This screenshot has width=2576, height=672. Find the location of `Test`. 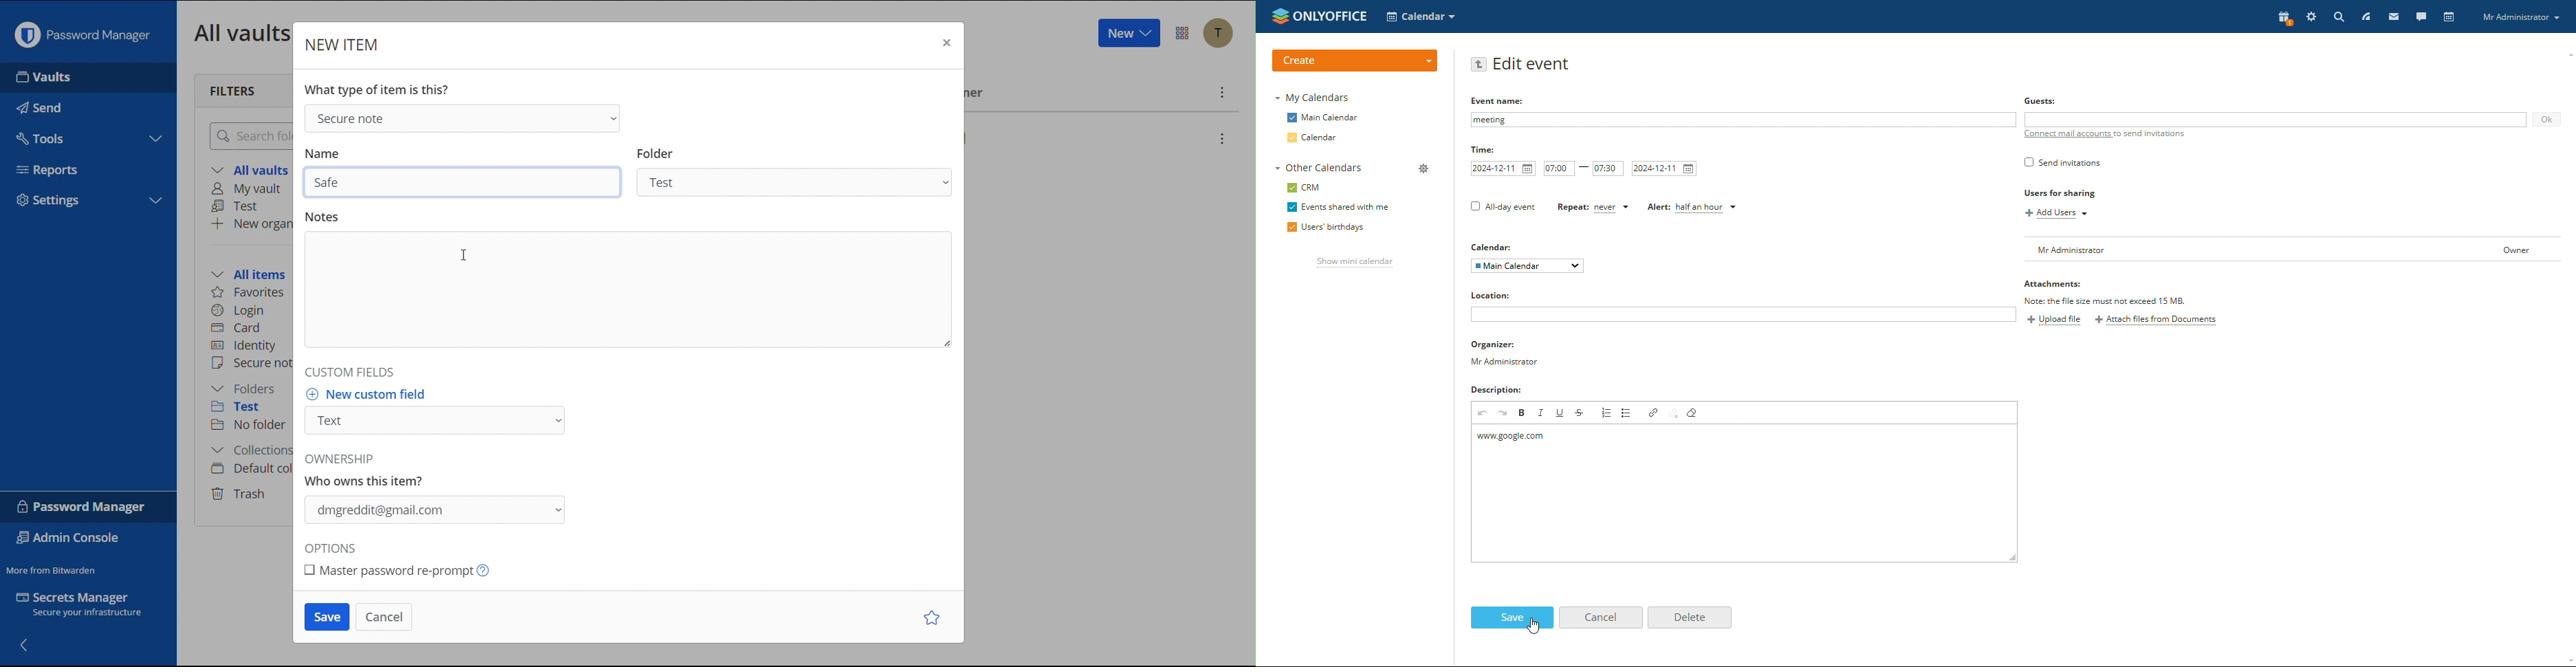

Test is located at coordinates (245, 409).